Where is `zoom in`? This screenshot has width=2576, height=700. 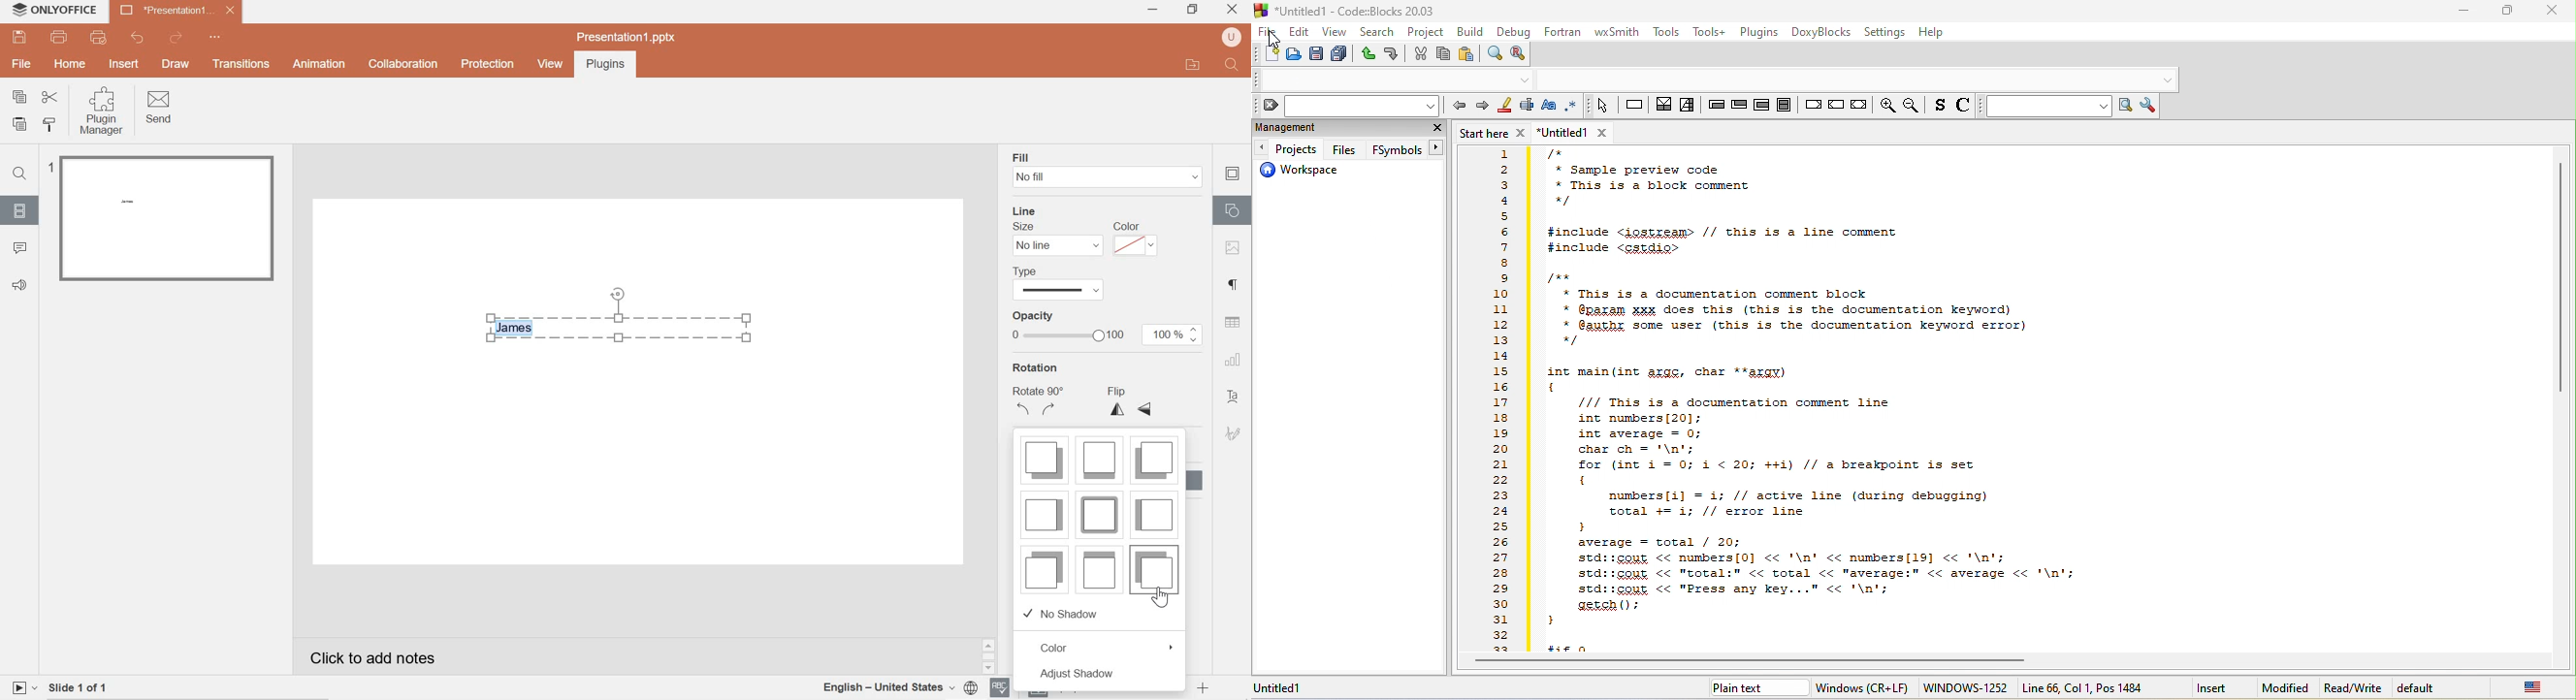 zoom in is located at coordinates (1886, 105).